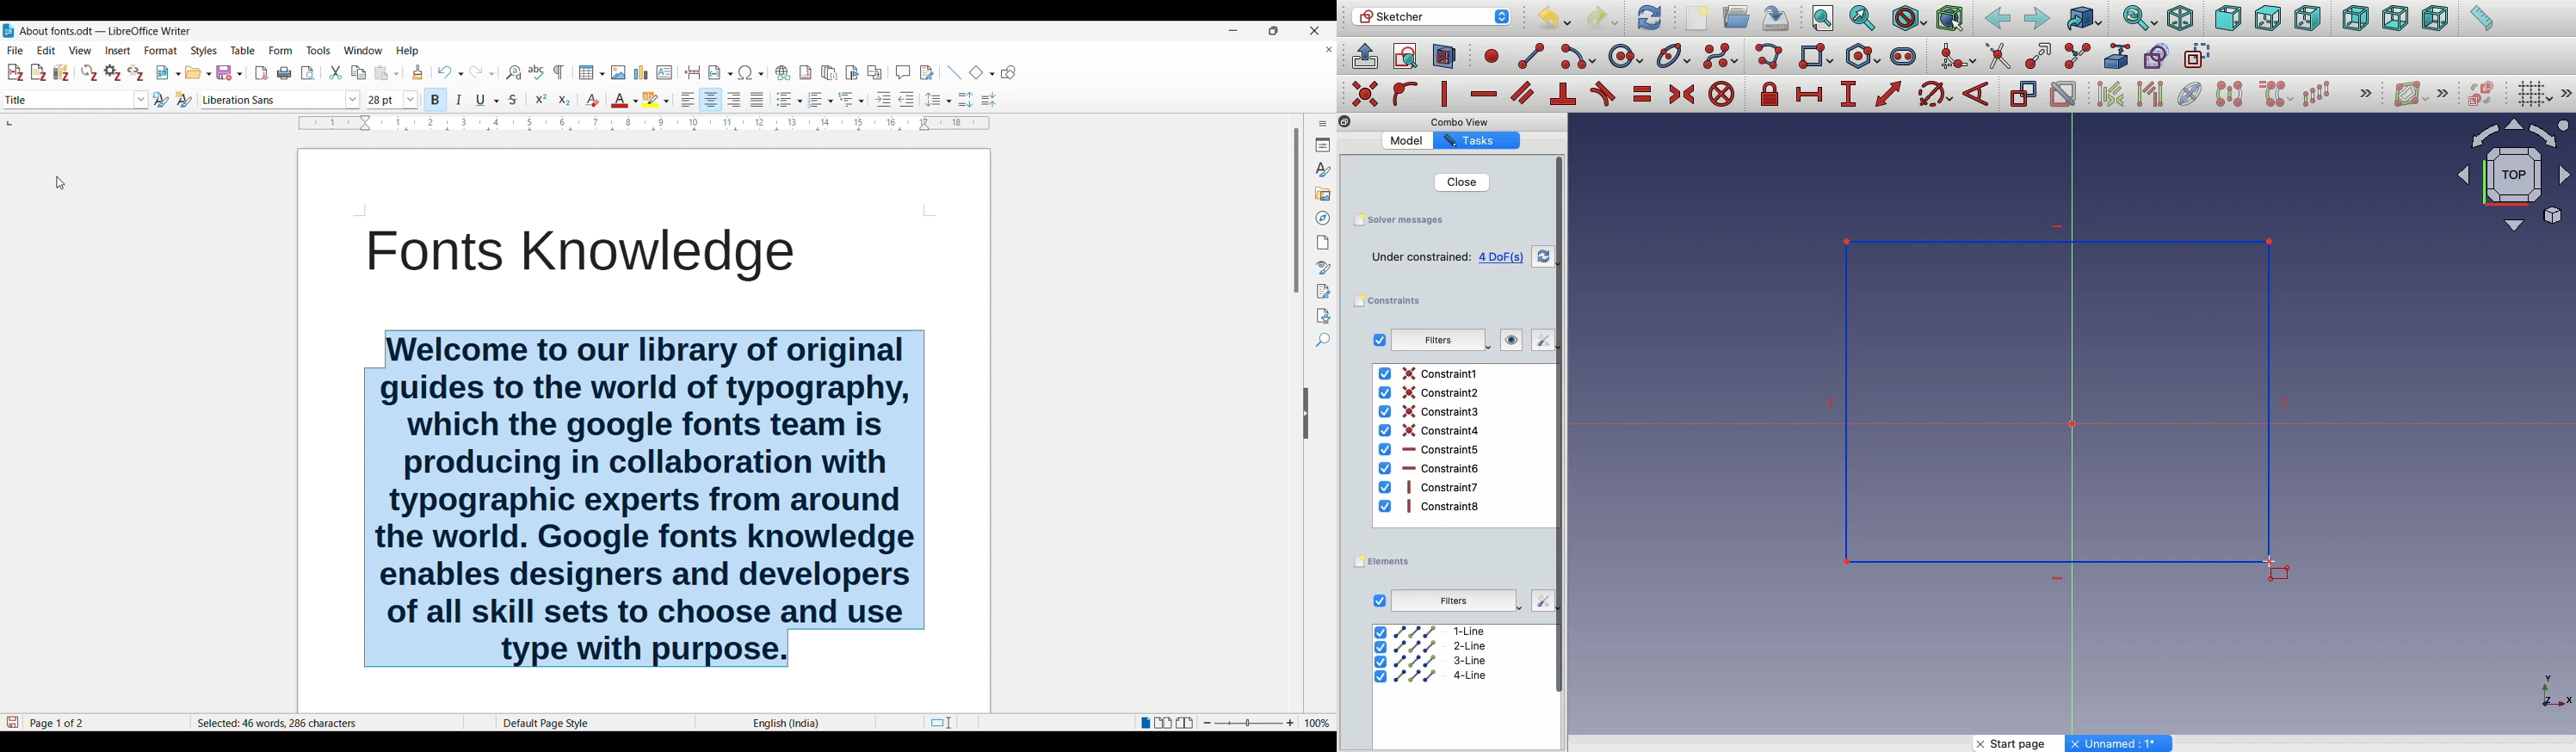  I want to click on Open, so click(199, 72).